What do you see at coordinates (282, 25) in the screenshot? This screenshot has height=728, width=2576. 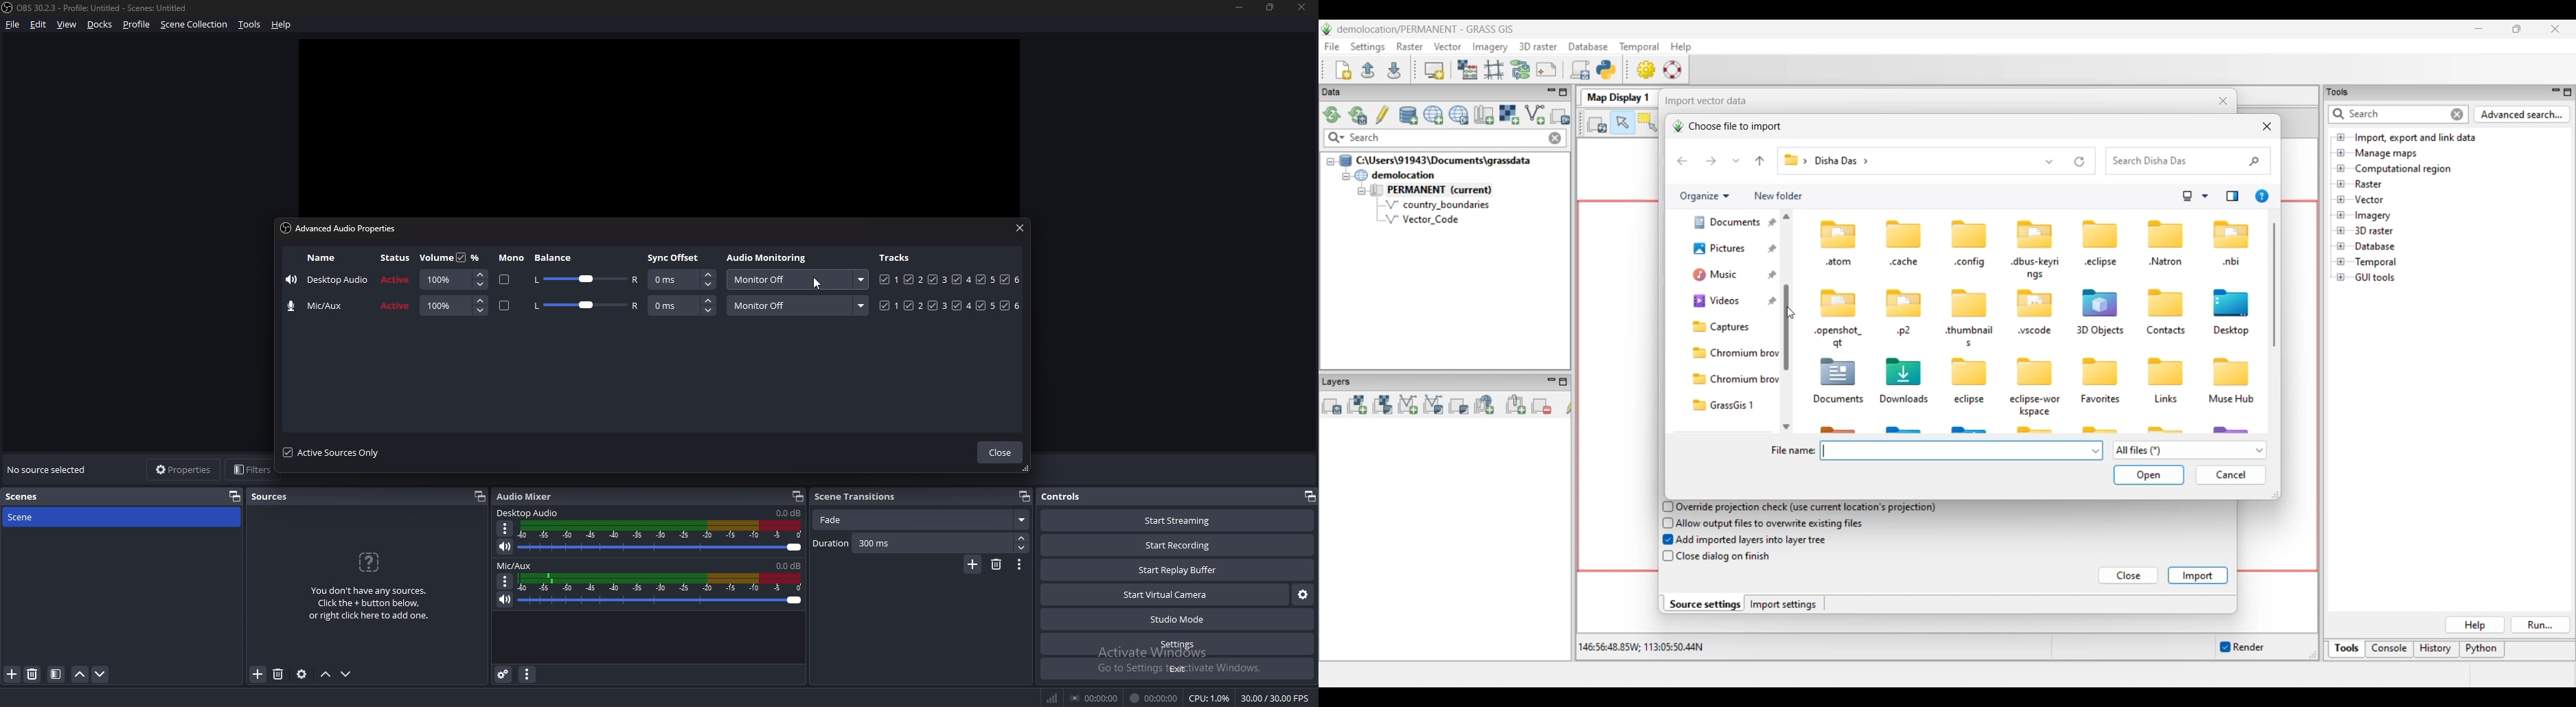 I see `help` at bounding box center [282, 25].